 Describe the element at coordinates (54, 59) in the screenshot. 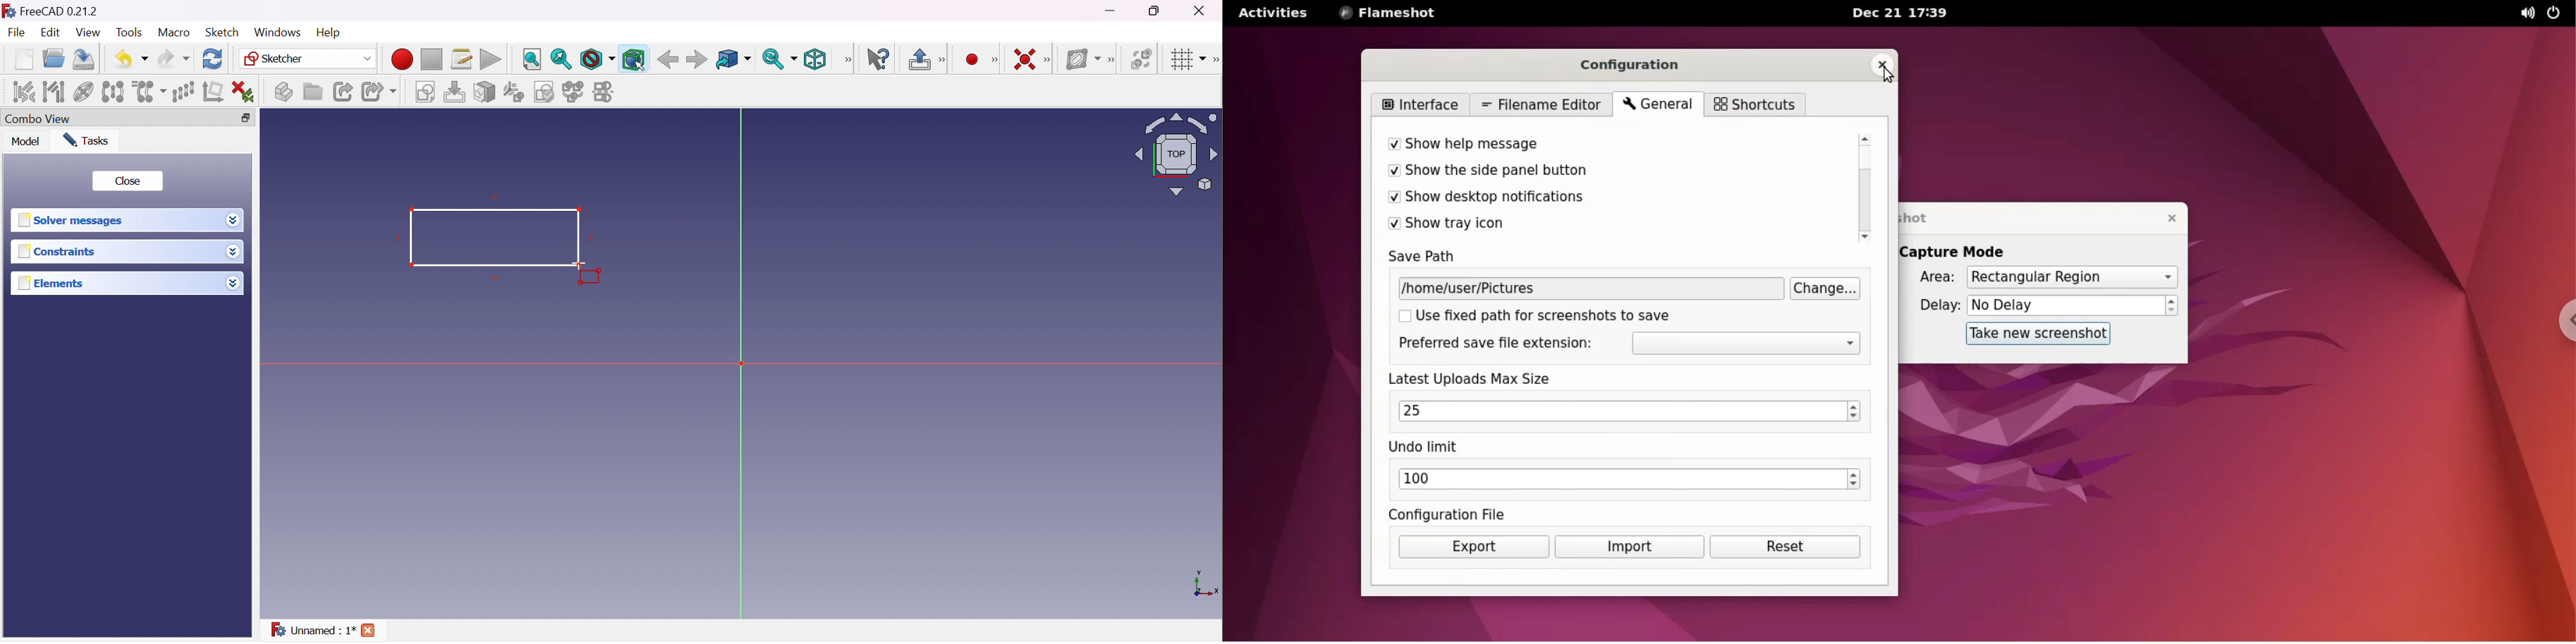

I see `Open` at that location.